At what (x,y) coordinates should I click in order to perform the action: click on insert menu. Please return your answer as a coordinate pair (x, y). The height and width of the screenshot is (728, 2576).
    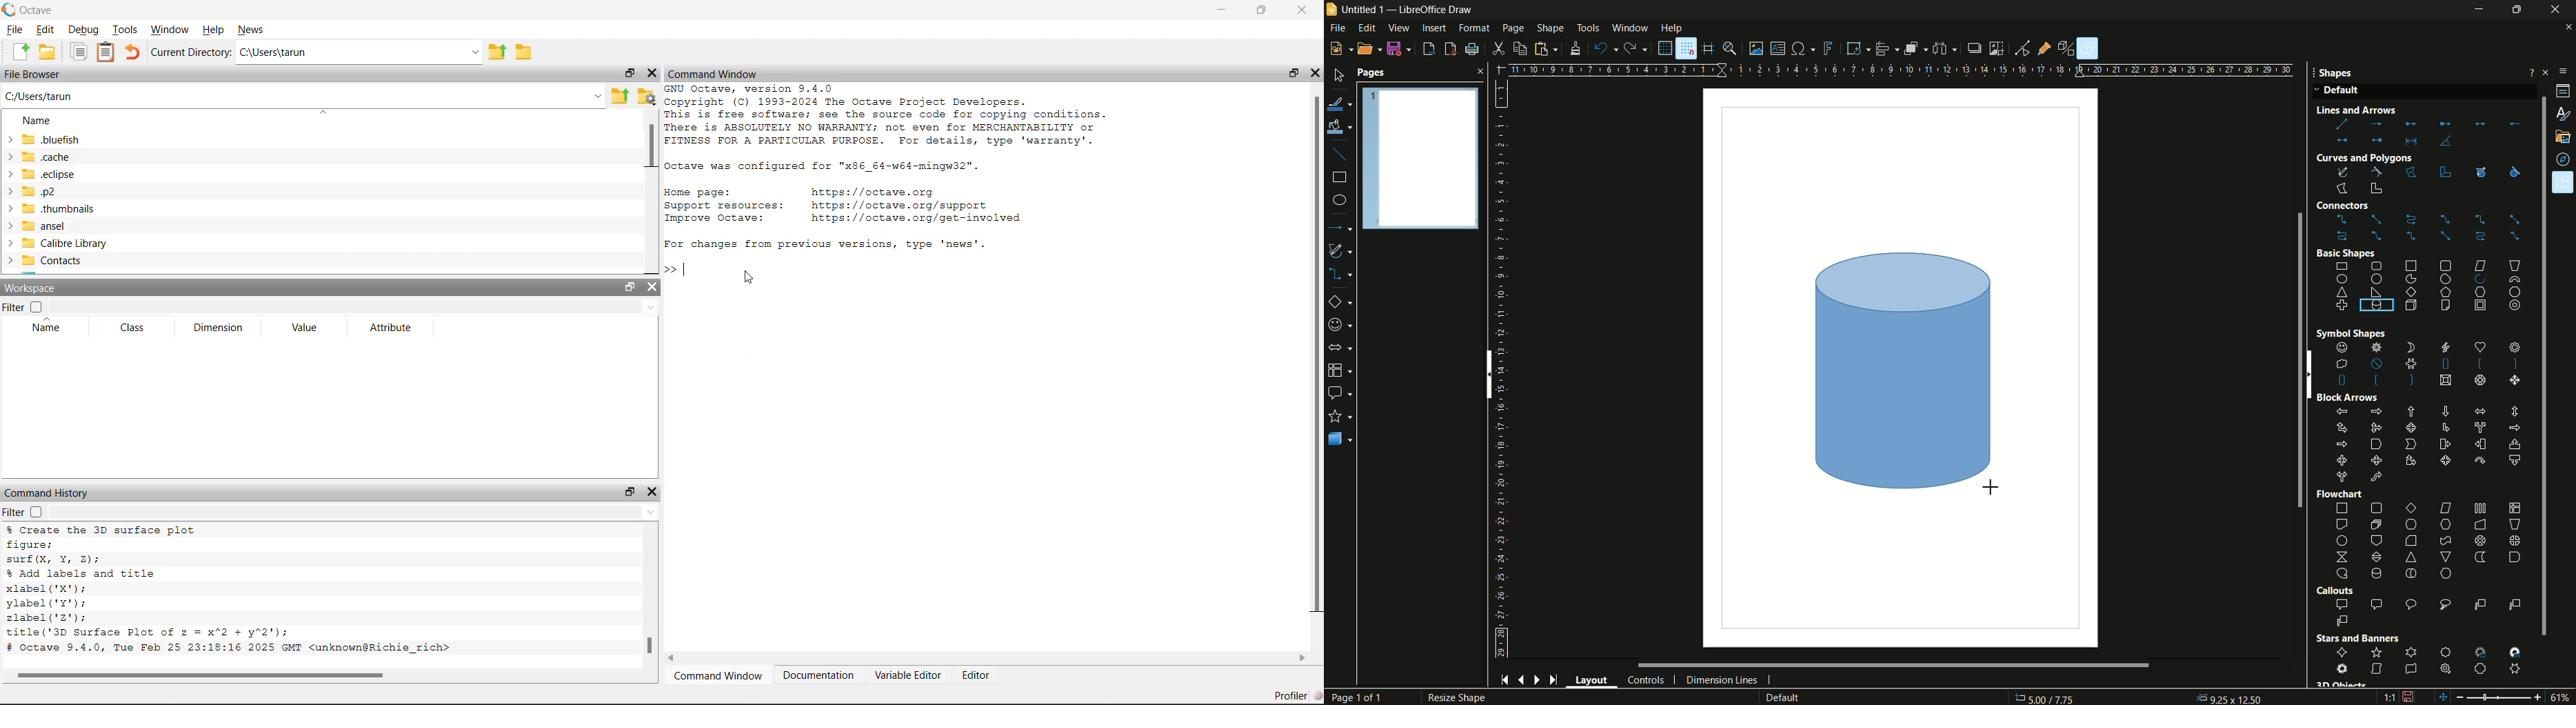
    Looking at the image, I should click on (1434, 27).